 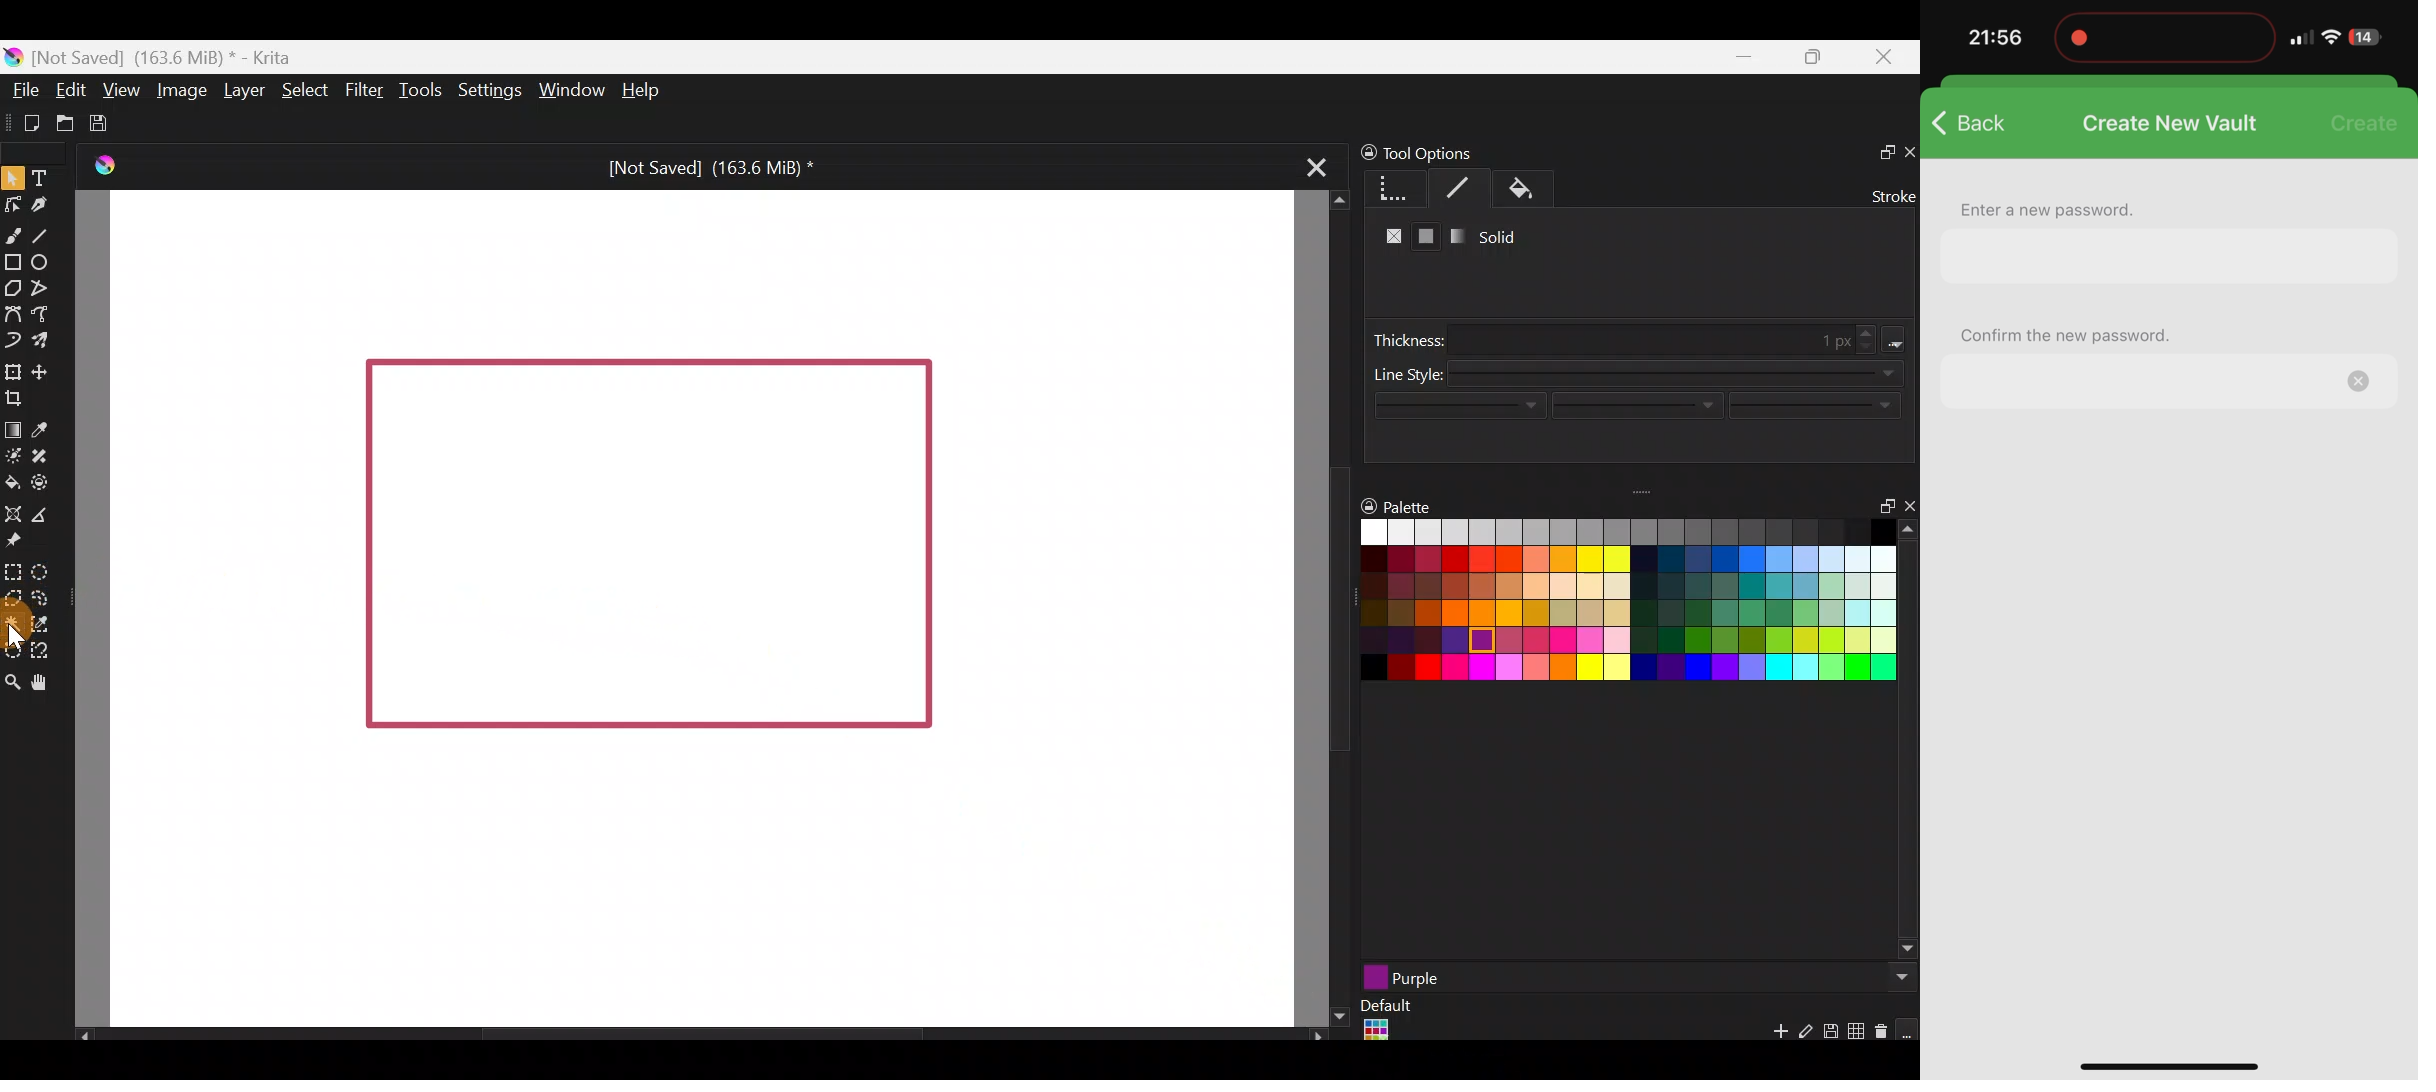 What do you see at coordinates (12, 311) in the screenshot?
I see `Bezier curve tool` at bounding box center [12, 311].